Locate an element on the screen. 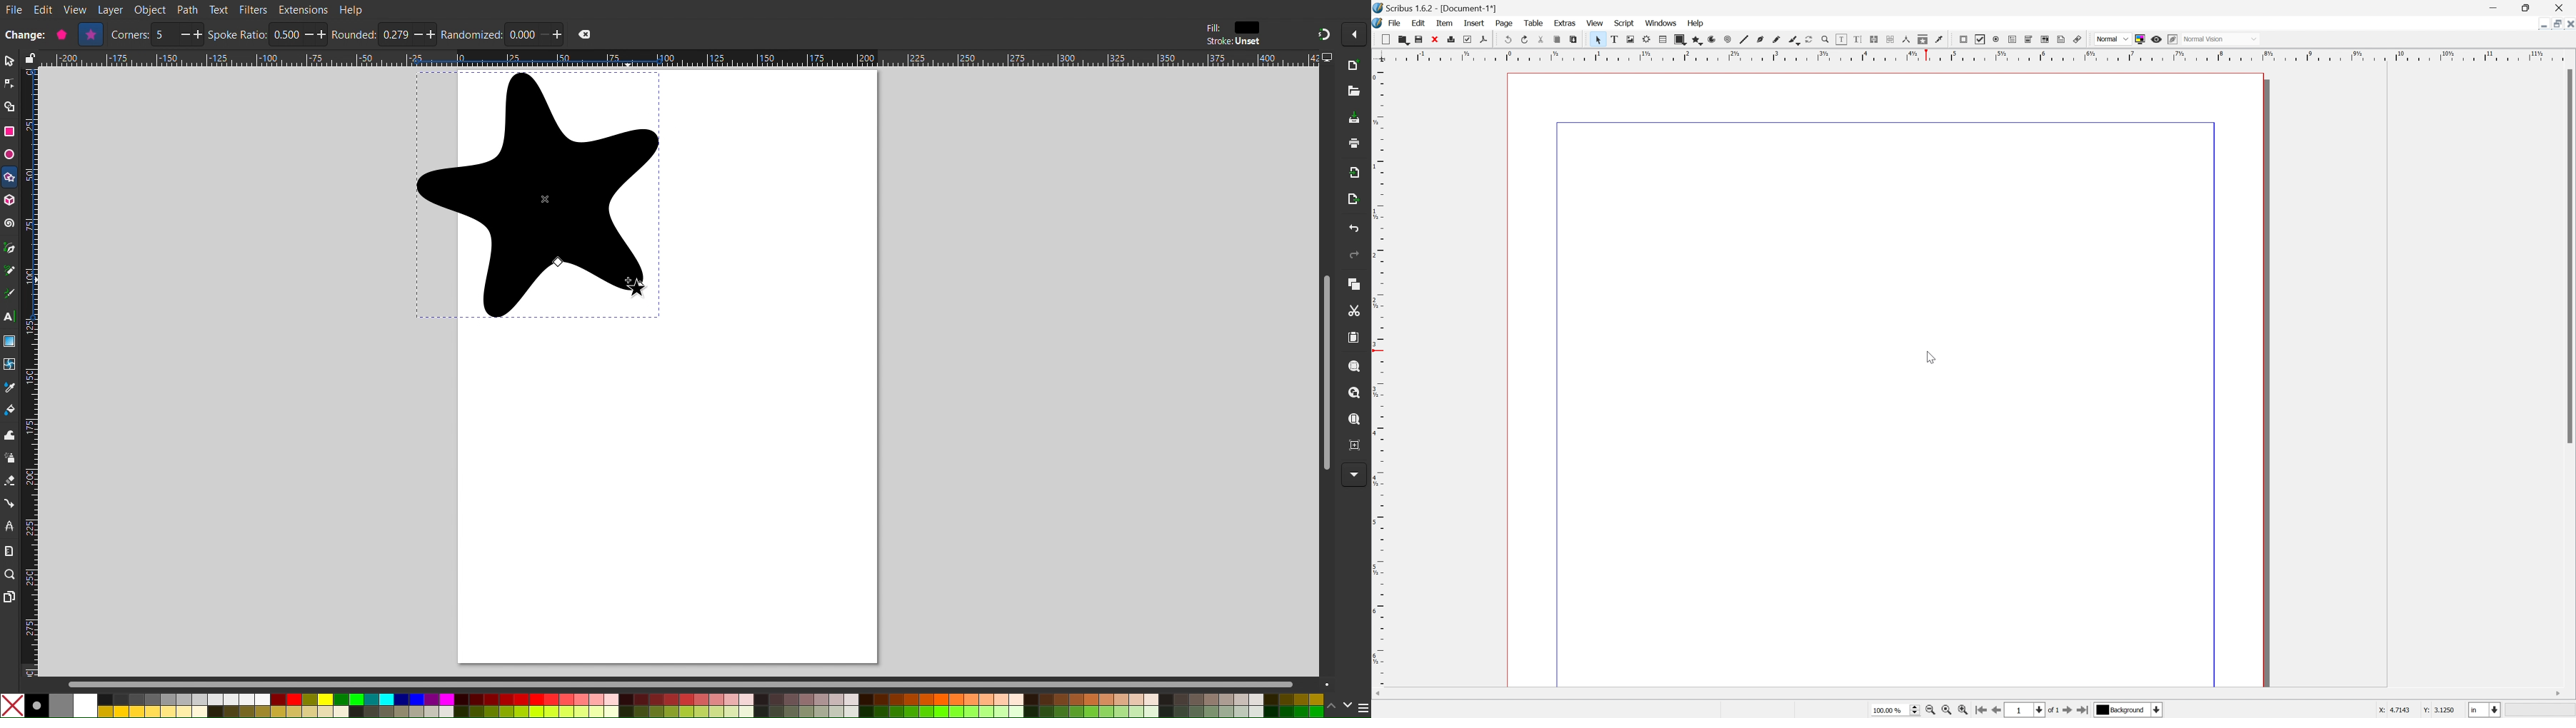 The image size is (2576, 728). copy is located at coordinates (1557, 40).